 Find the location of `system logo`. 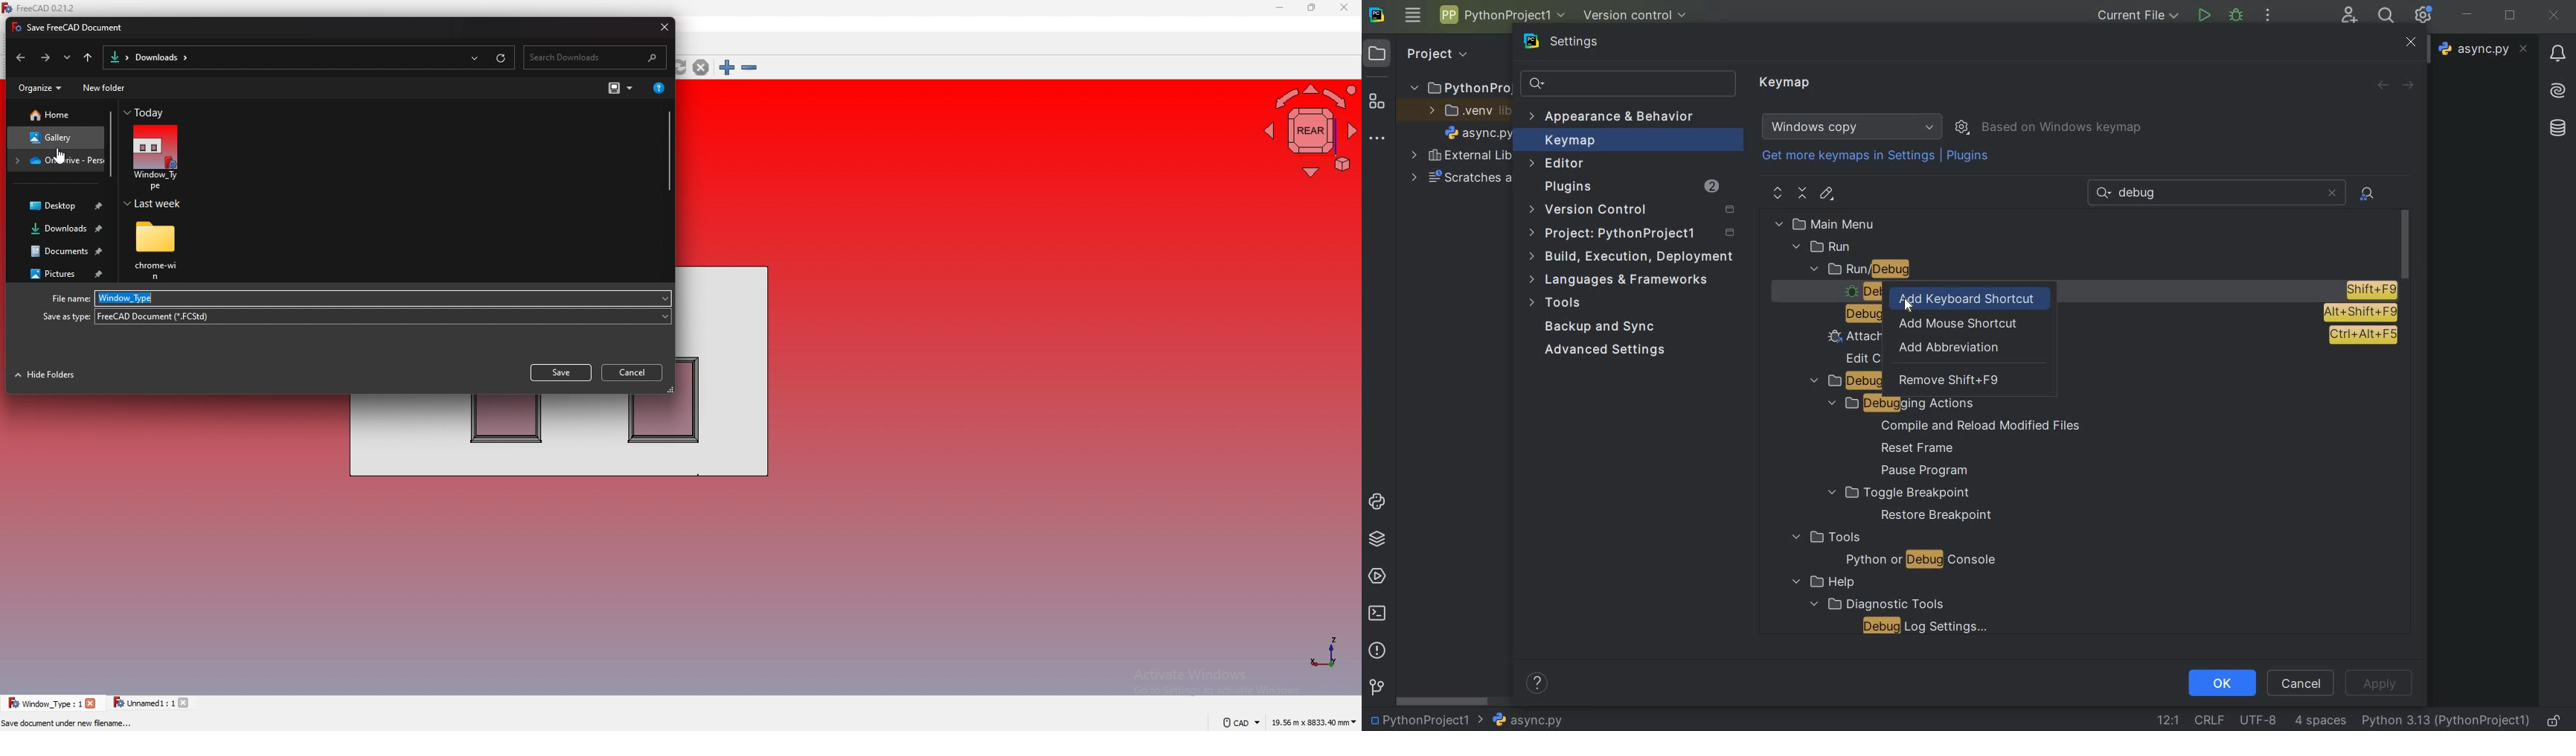

system logo is located at coordinates (1376, 13).